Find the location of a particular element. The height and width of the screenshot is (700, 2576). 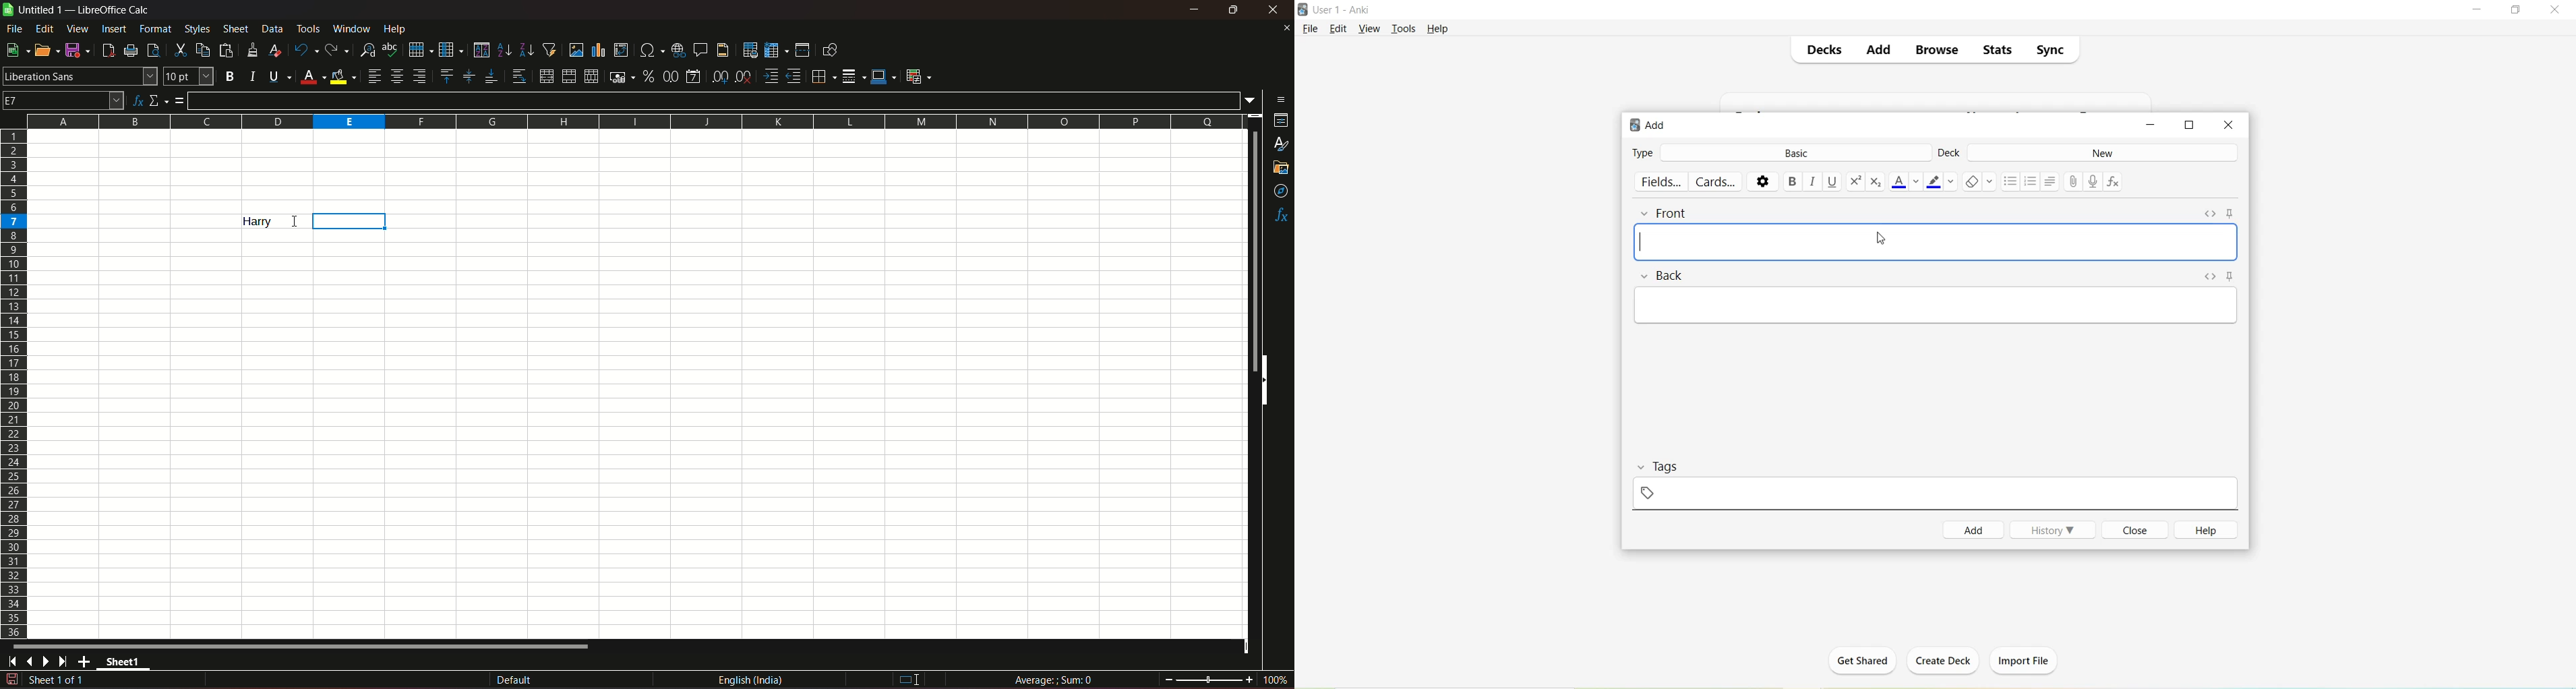

zoom is located at coordinates (1226, 678).